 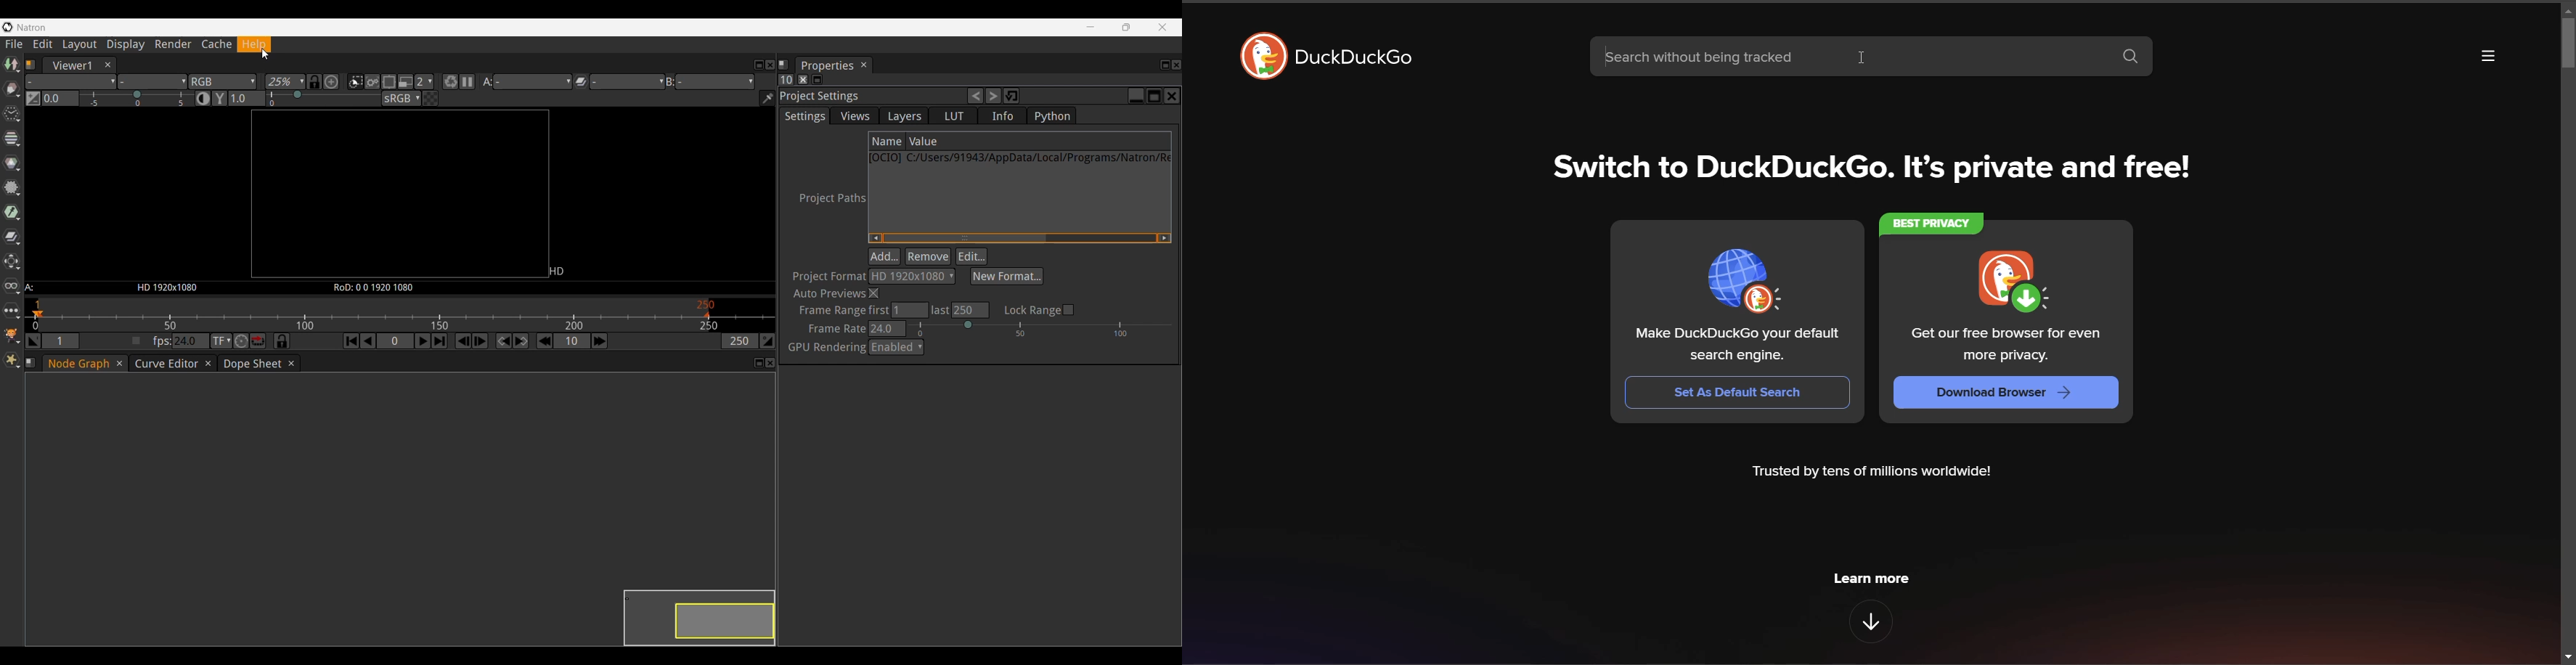 What do you see at coordinates (864, 65) in the screenshot?
I see `Close properties panel` at bounding box center [864, 65].